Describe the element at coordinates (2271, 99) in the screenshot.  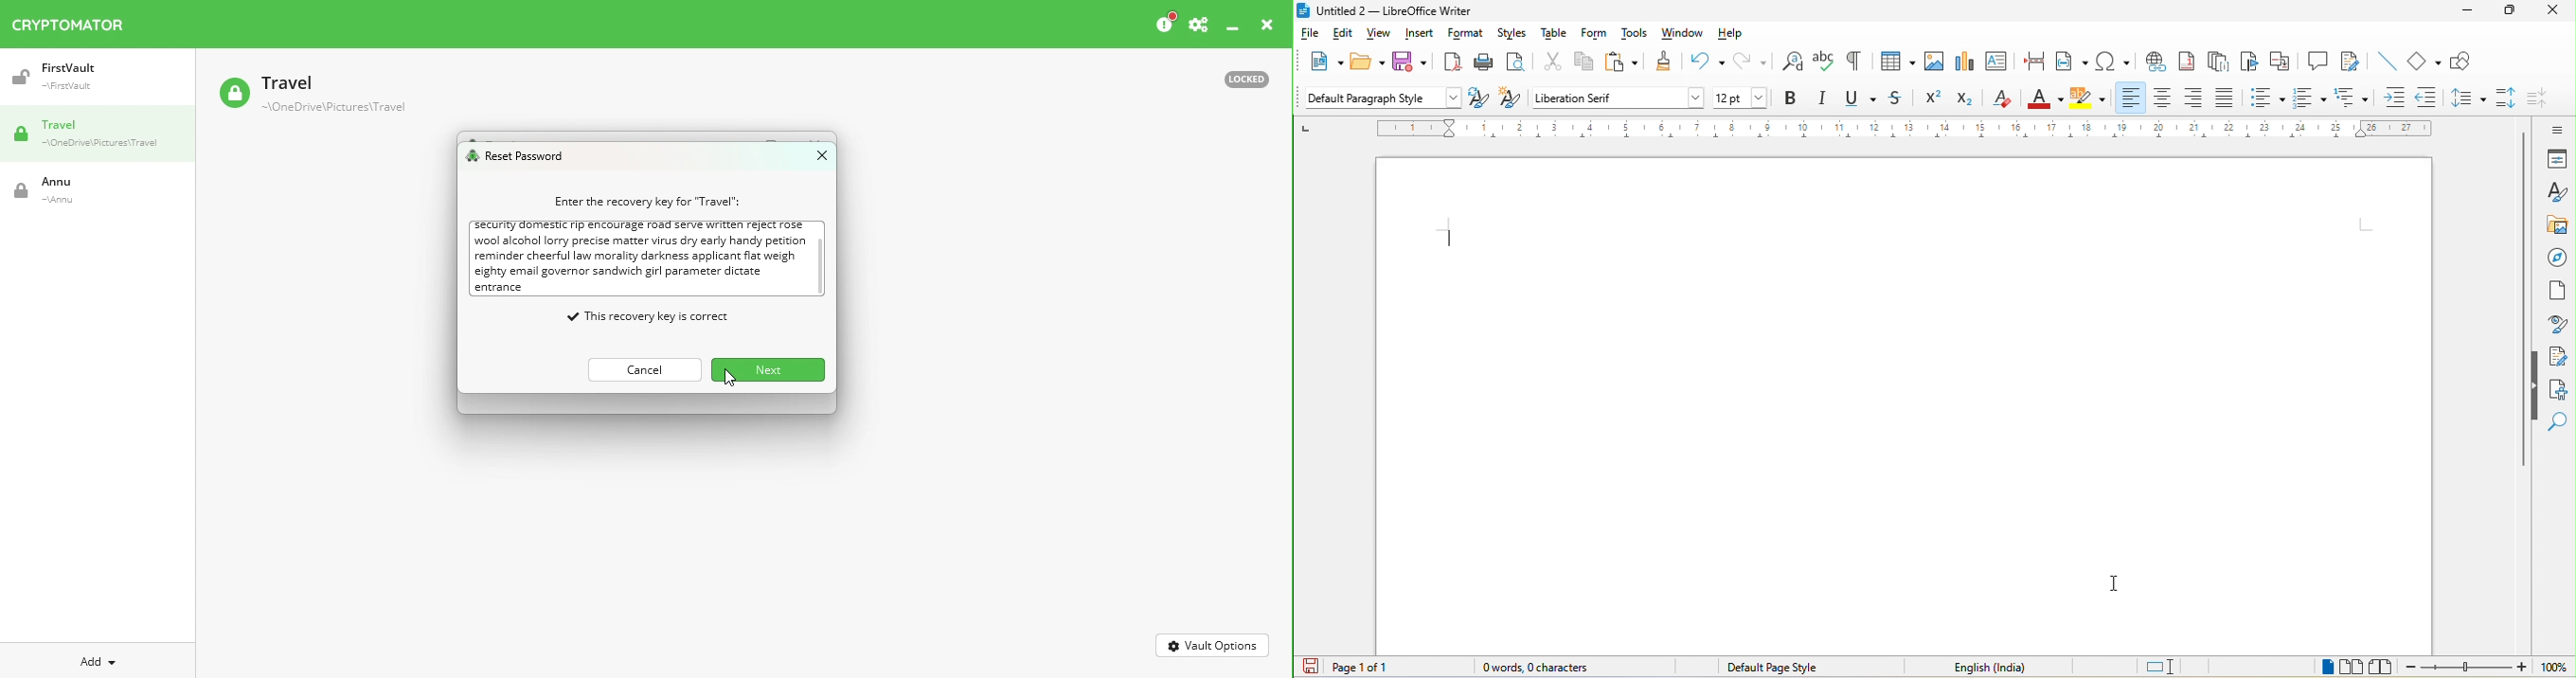
I see `unordered list` at that location.